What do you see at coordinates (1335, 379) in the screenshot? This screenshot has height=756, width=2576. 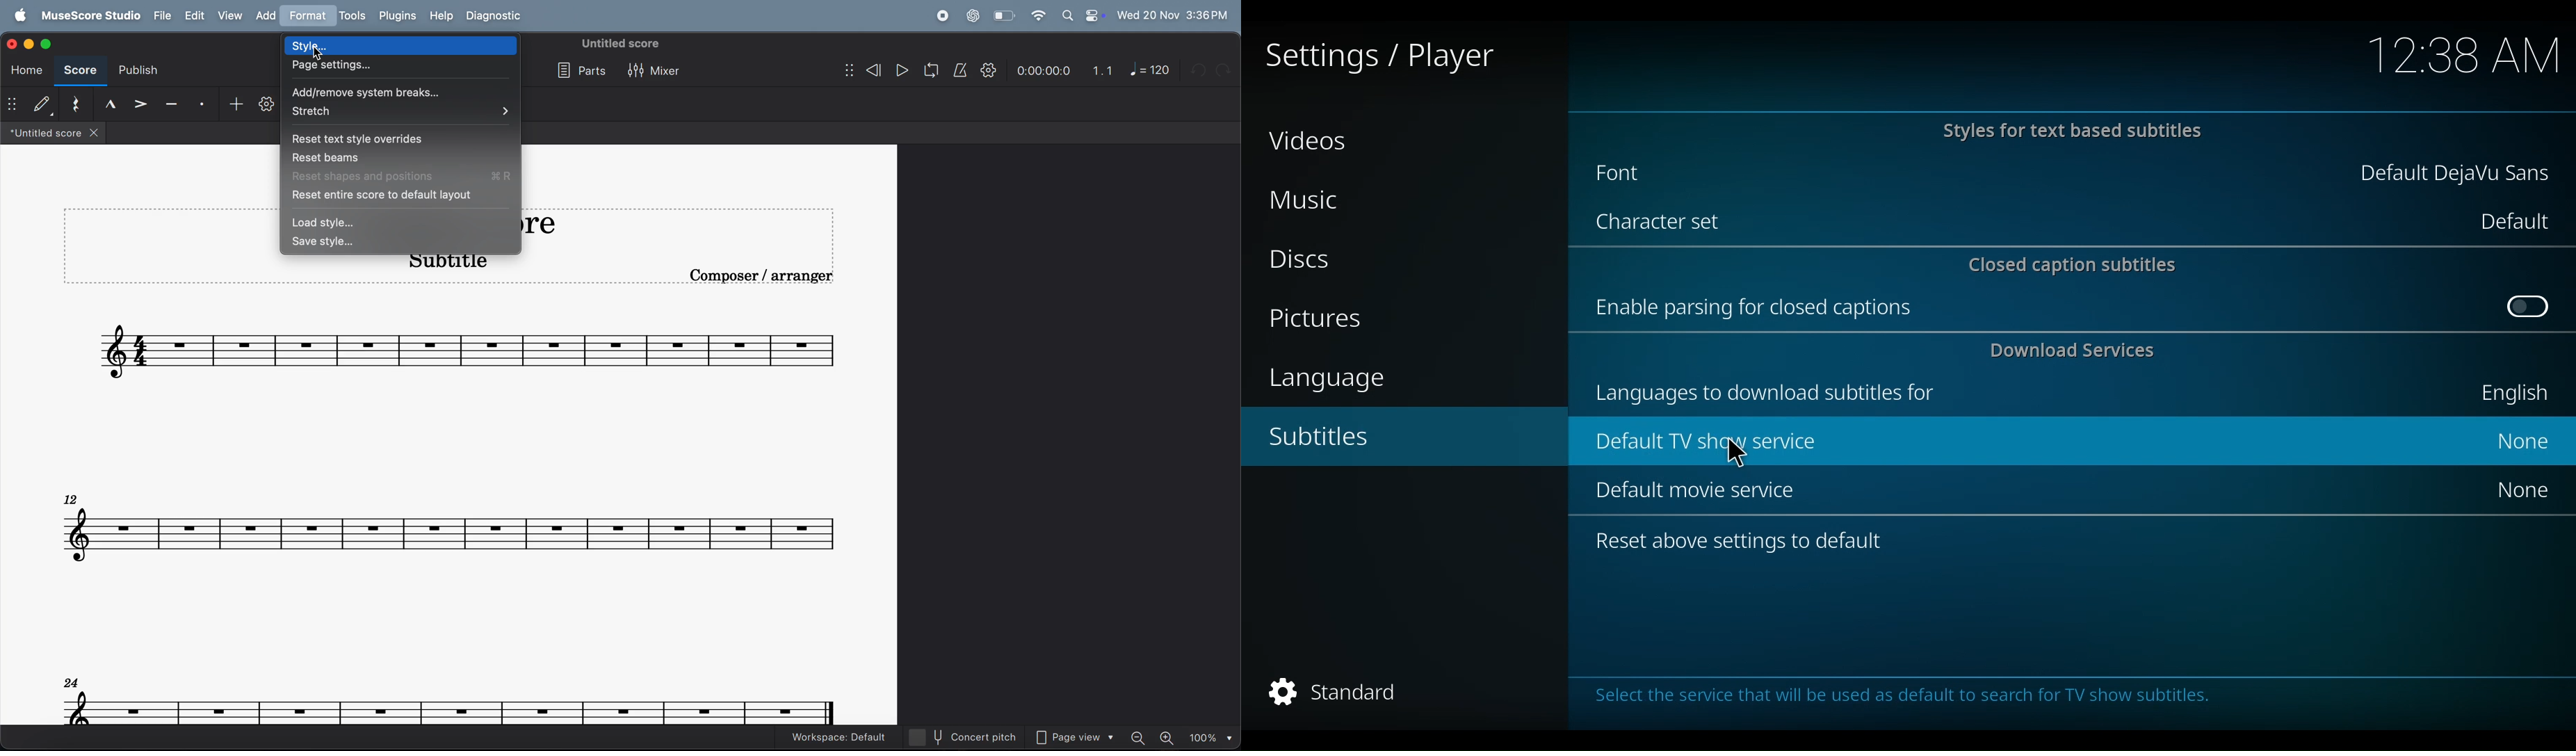 I see `language` at bounding box center [1335, 379].